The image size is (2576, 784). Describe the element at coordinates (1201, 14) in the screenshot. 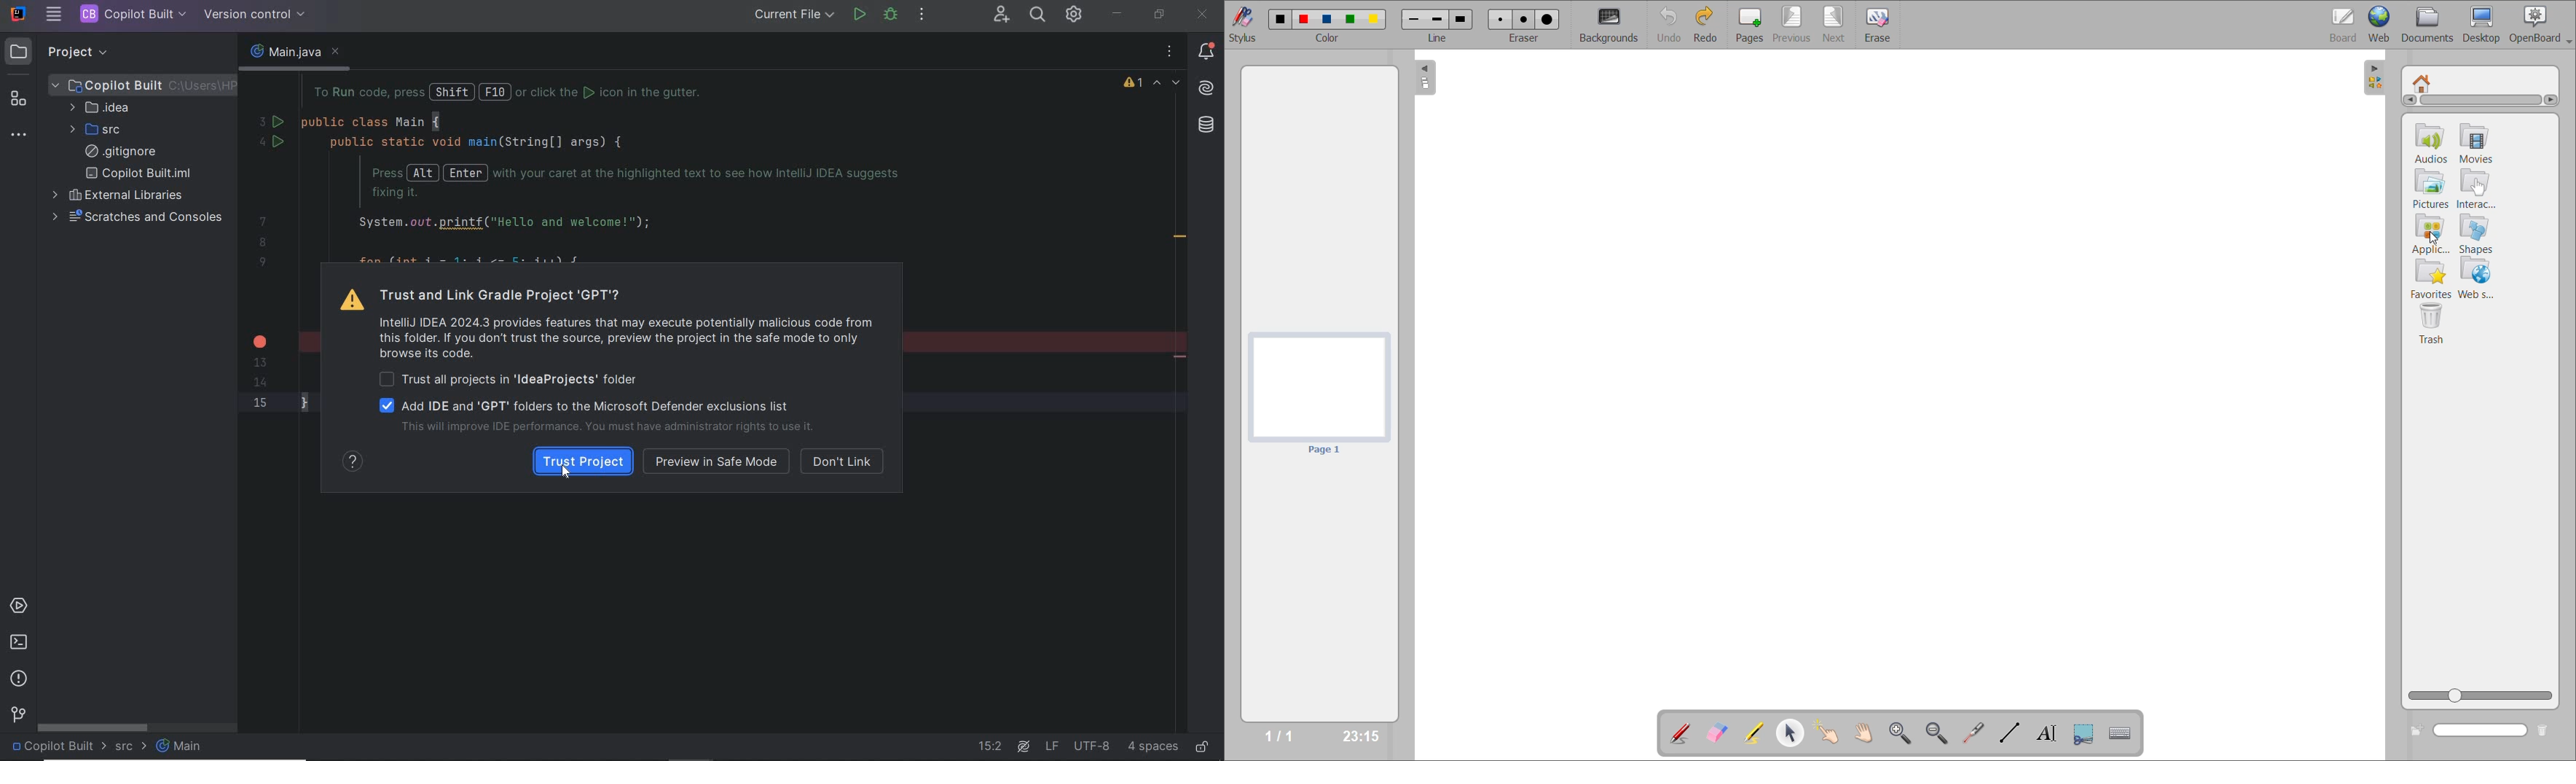

I see `close` at that location.